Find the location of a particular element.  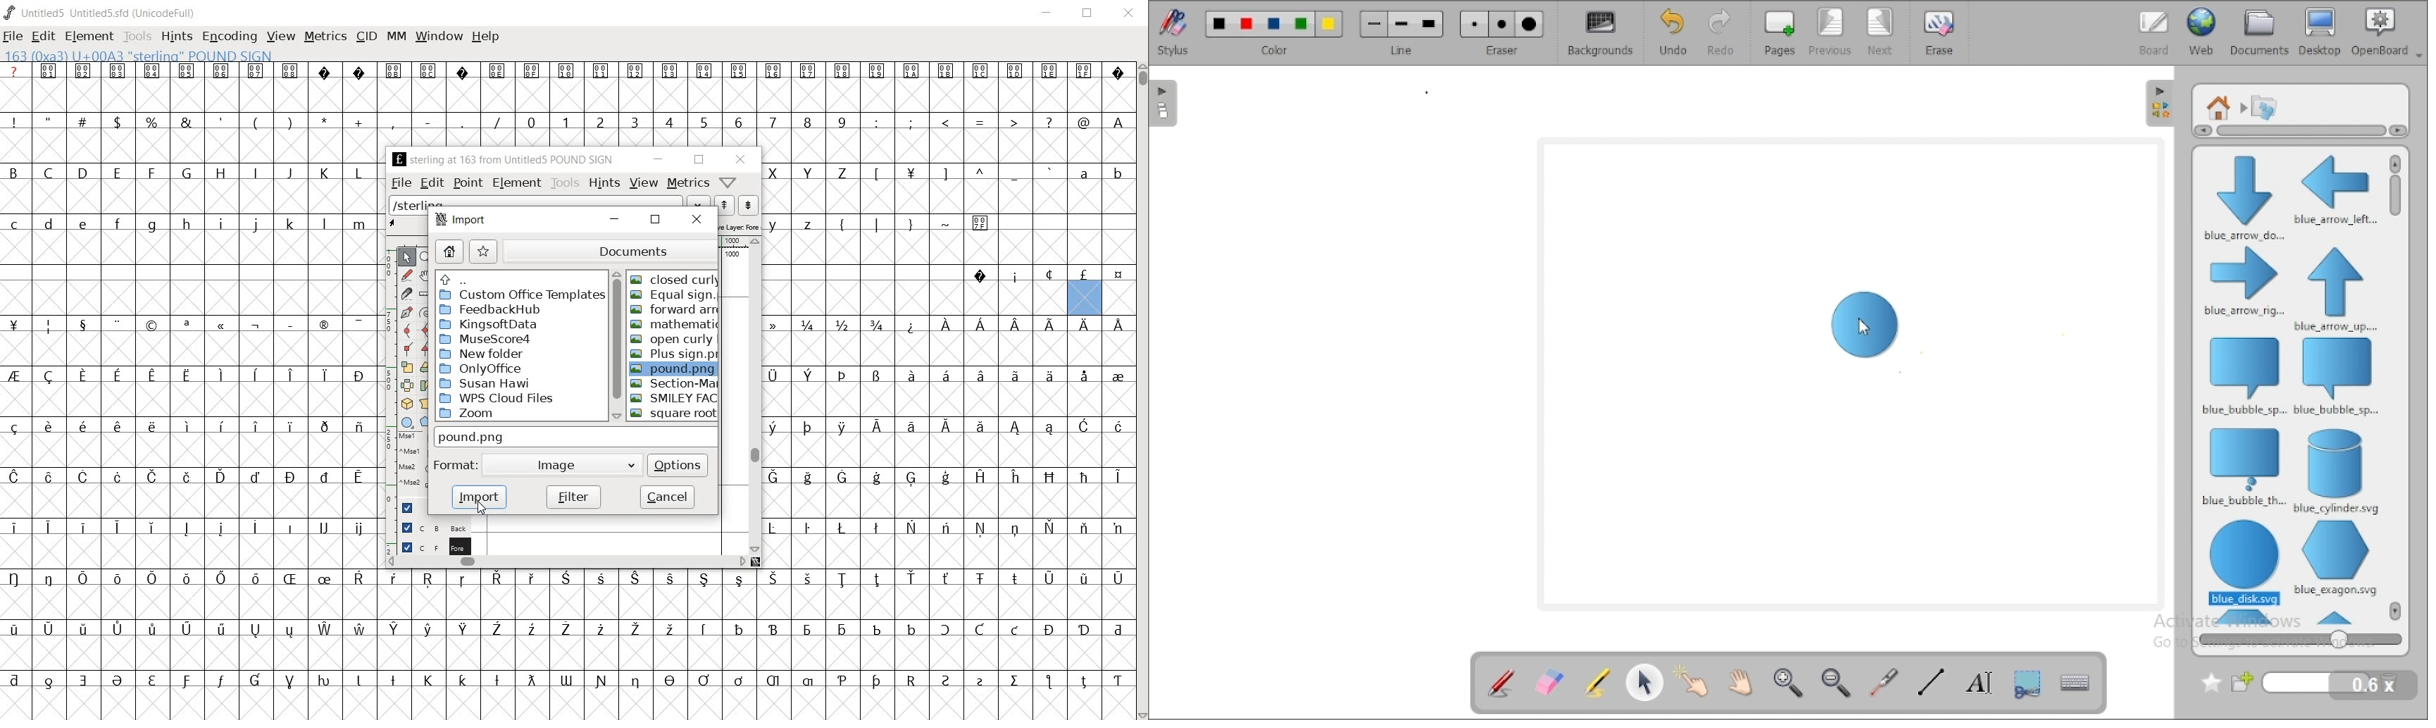

Symbol is located at coordinates (877, 529).